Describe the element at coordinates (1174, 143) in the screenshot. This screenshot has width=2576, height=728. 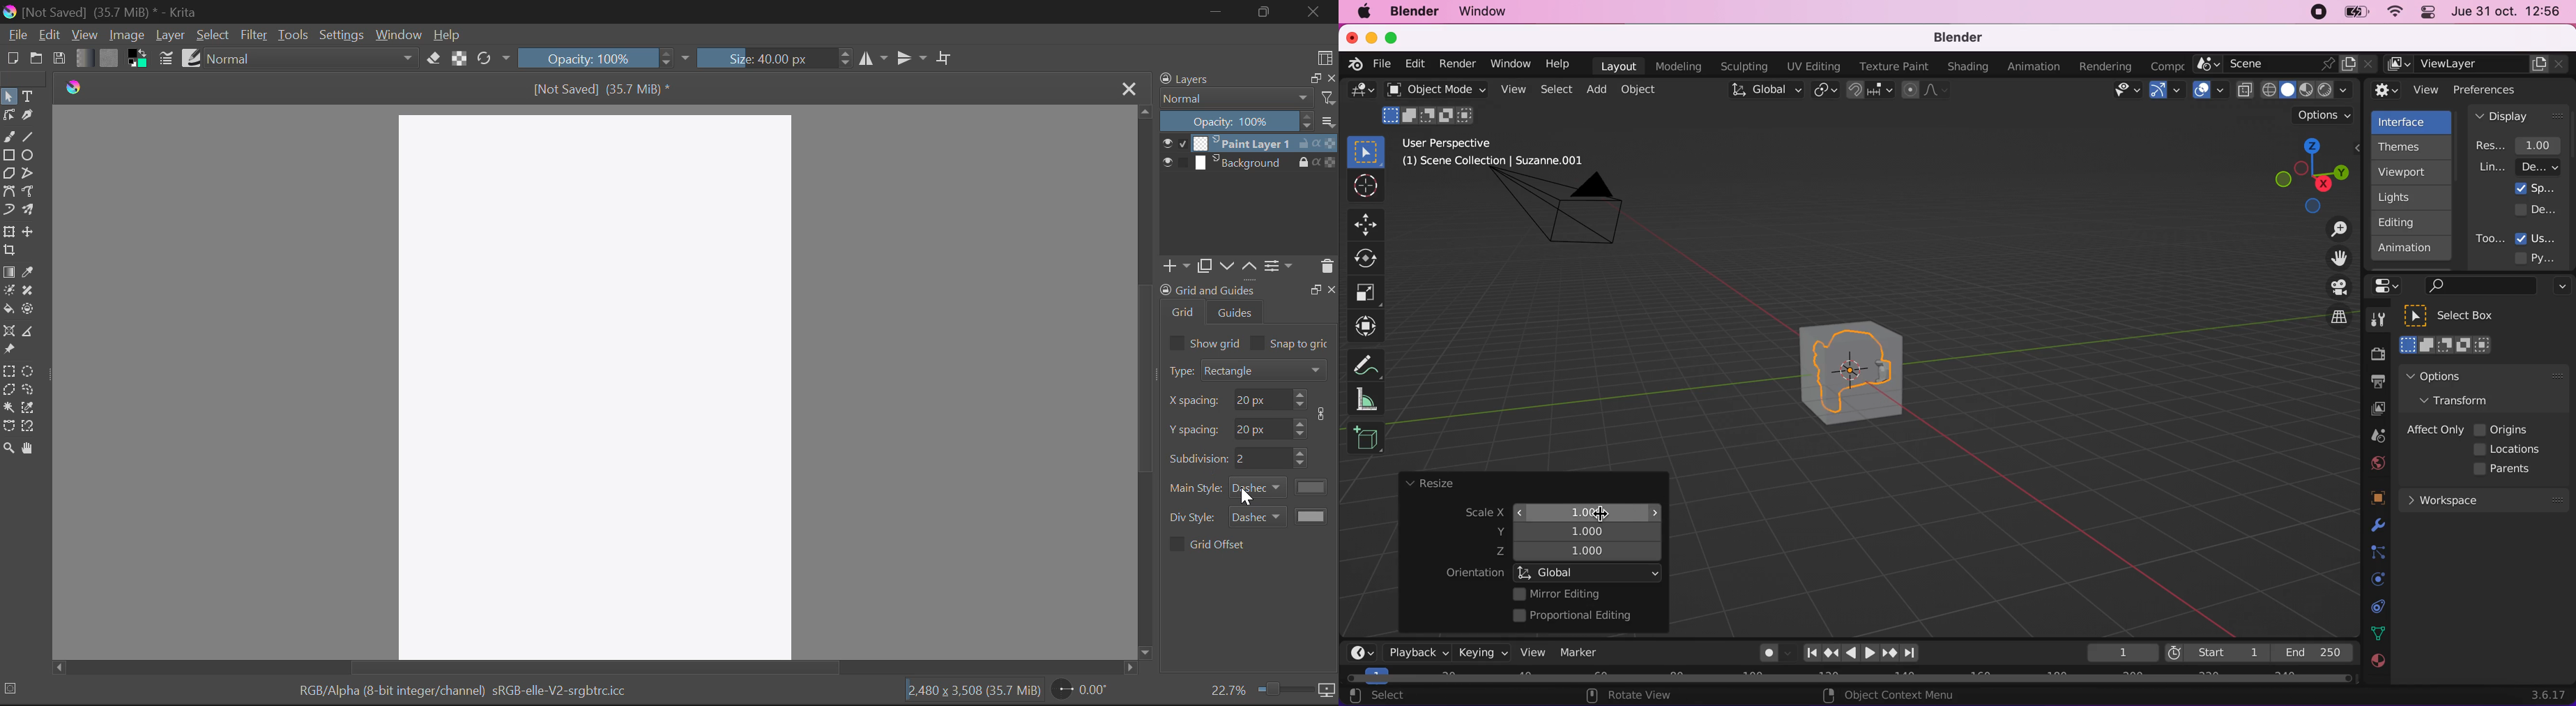
I see `show/hide` at that location.